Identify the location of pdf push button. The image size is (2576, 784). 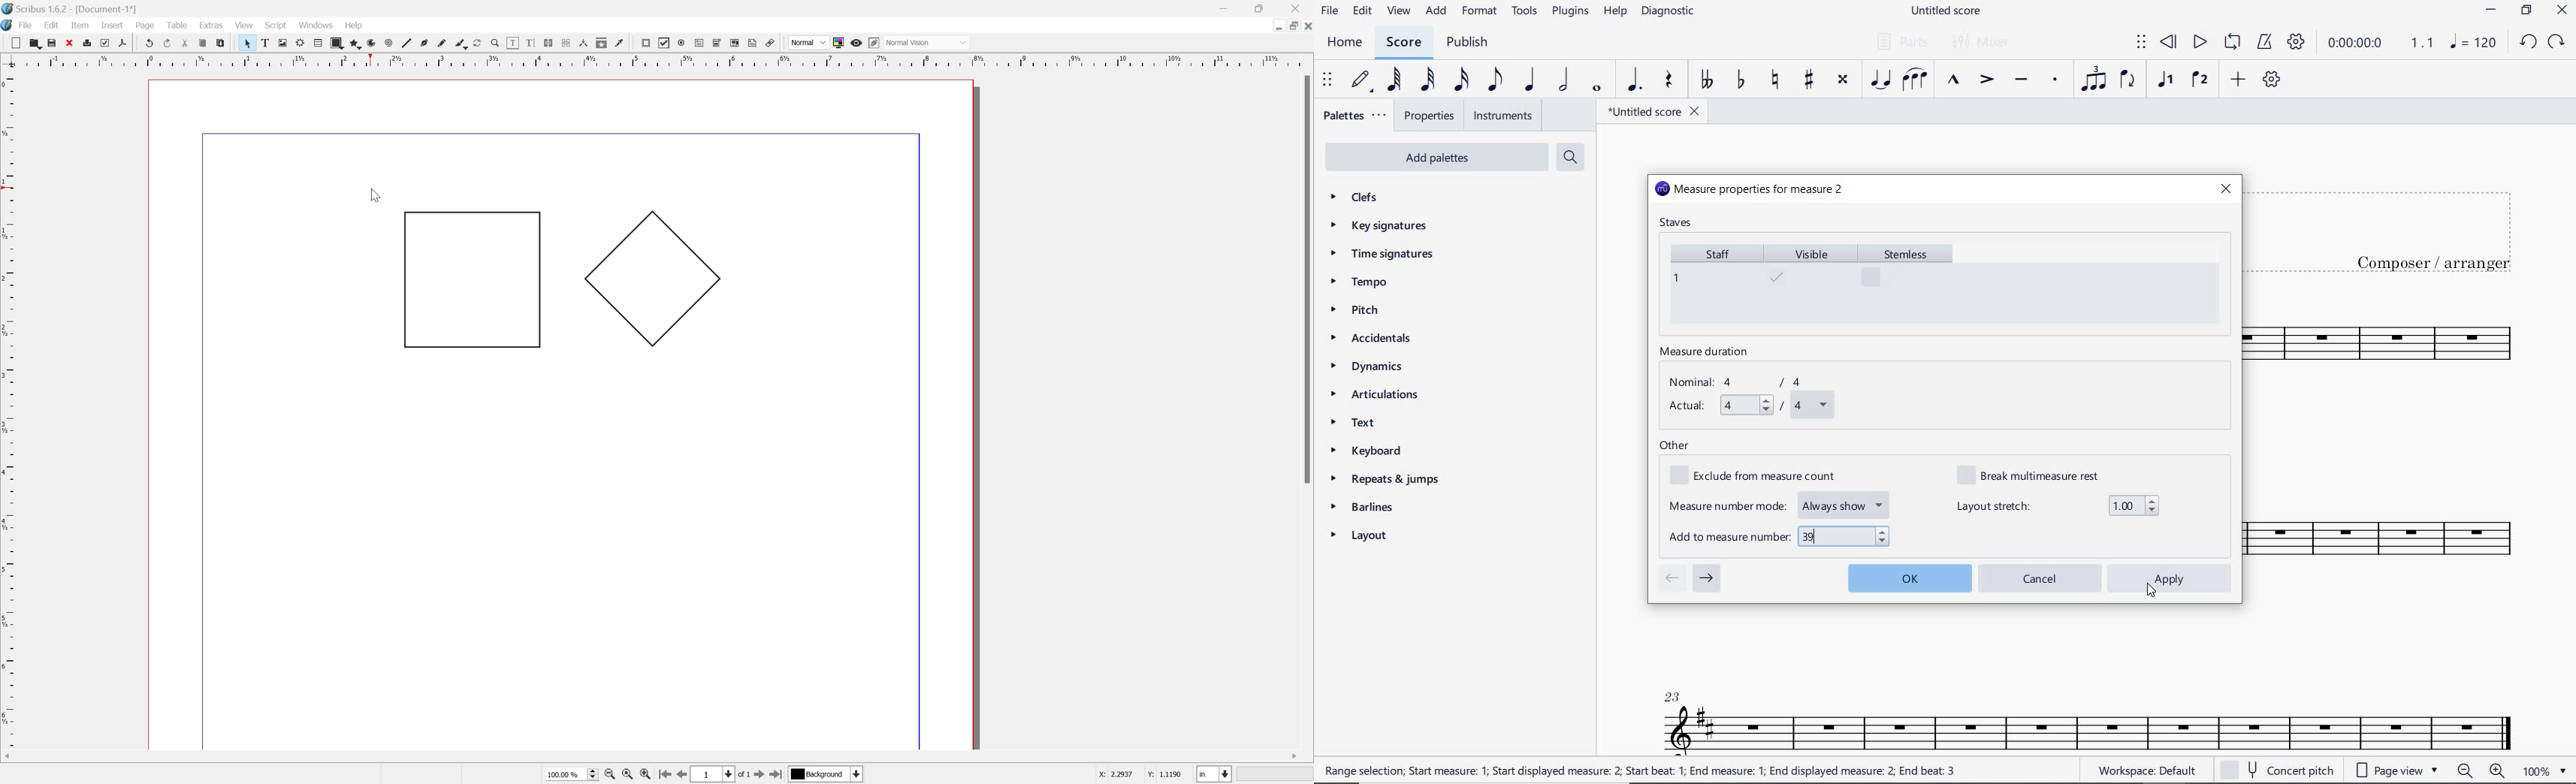
(645, 43).